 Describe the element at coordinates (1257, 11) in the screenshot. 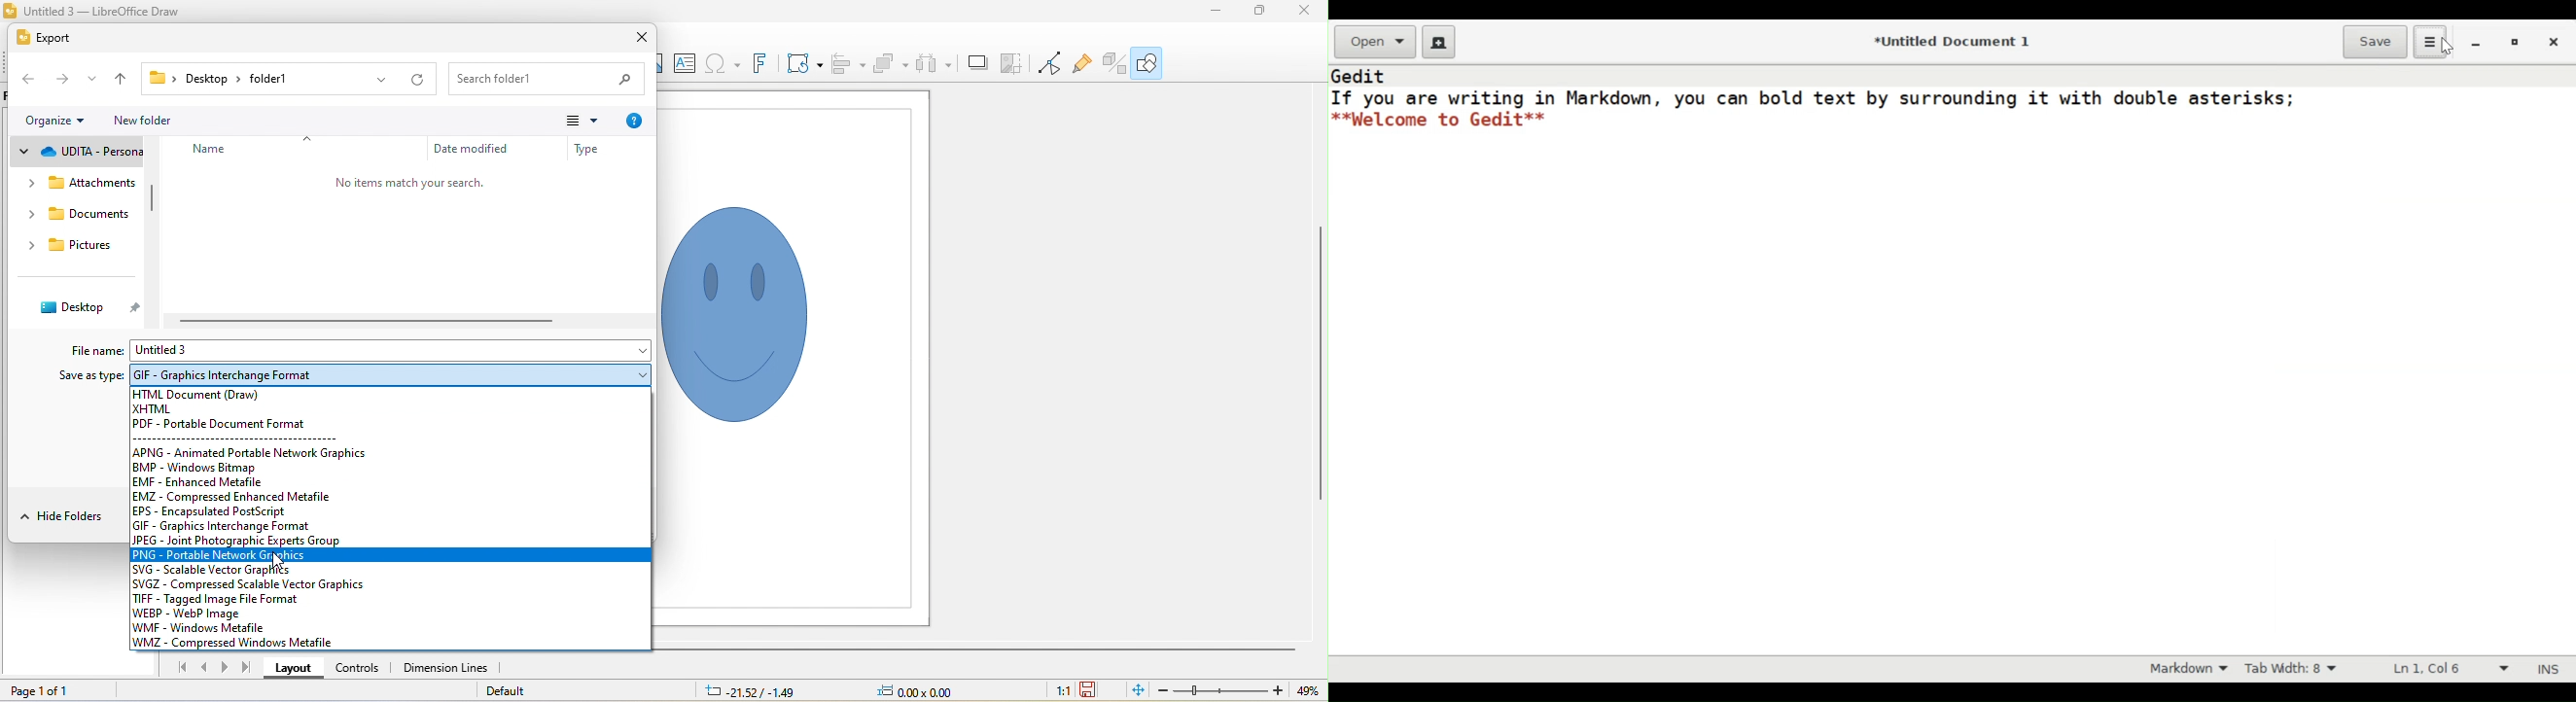

I see `maximize` at that location.